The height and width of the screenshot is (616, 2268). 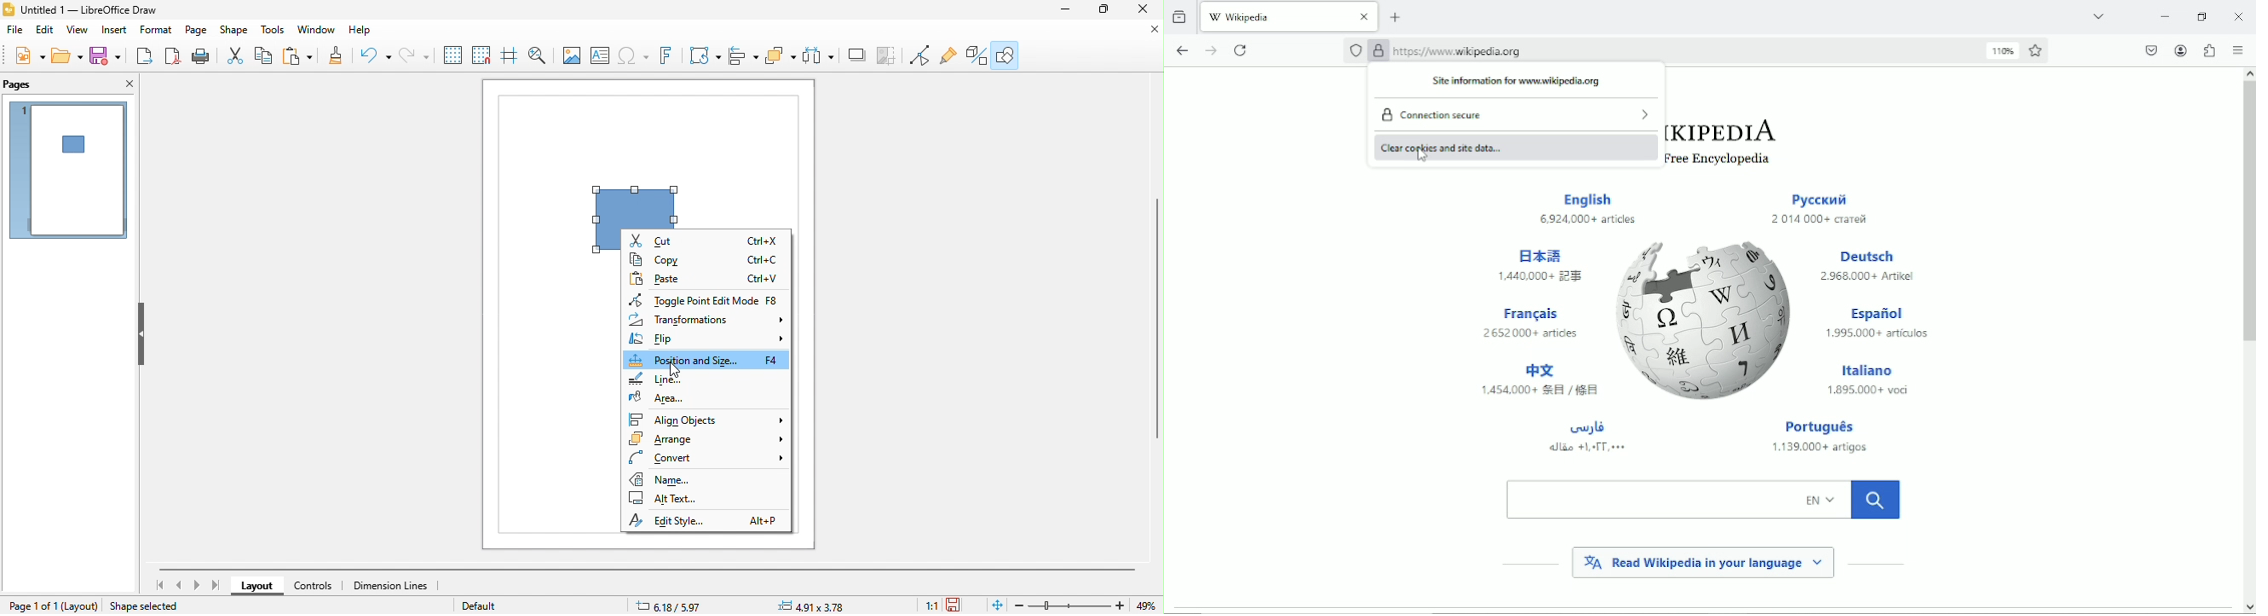 I want to click on Italiano1895.000+ articles, so click(x=1868, y=377).